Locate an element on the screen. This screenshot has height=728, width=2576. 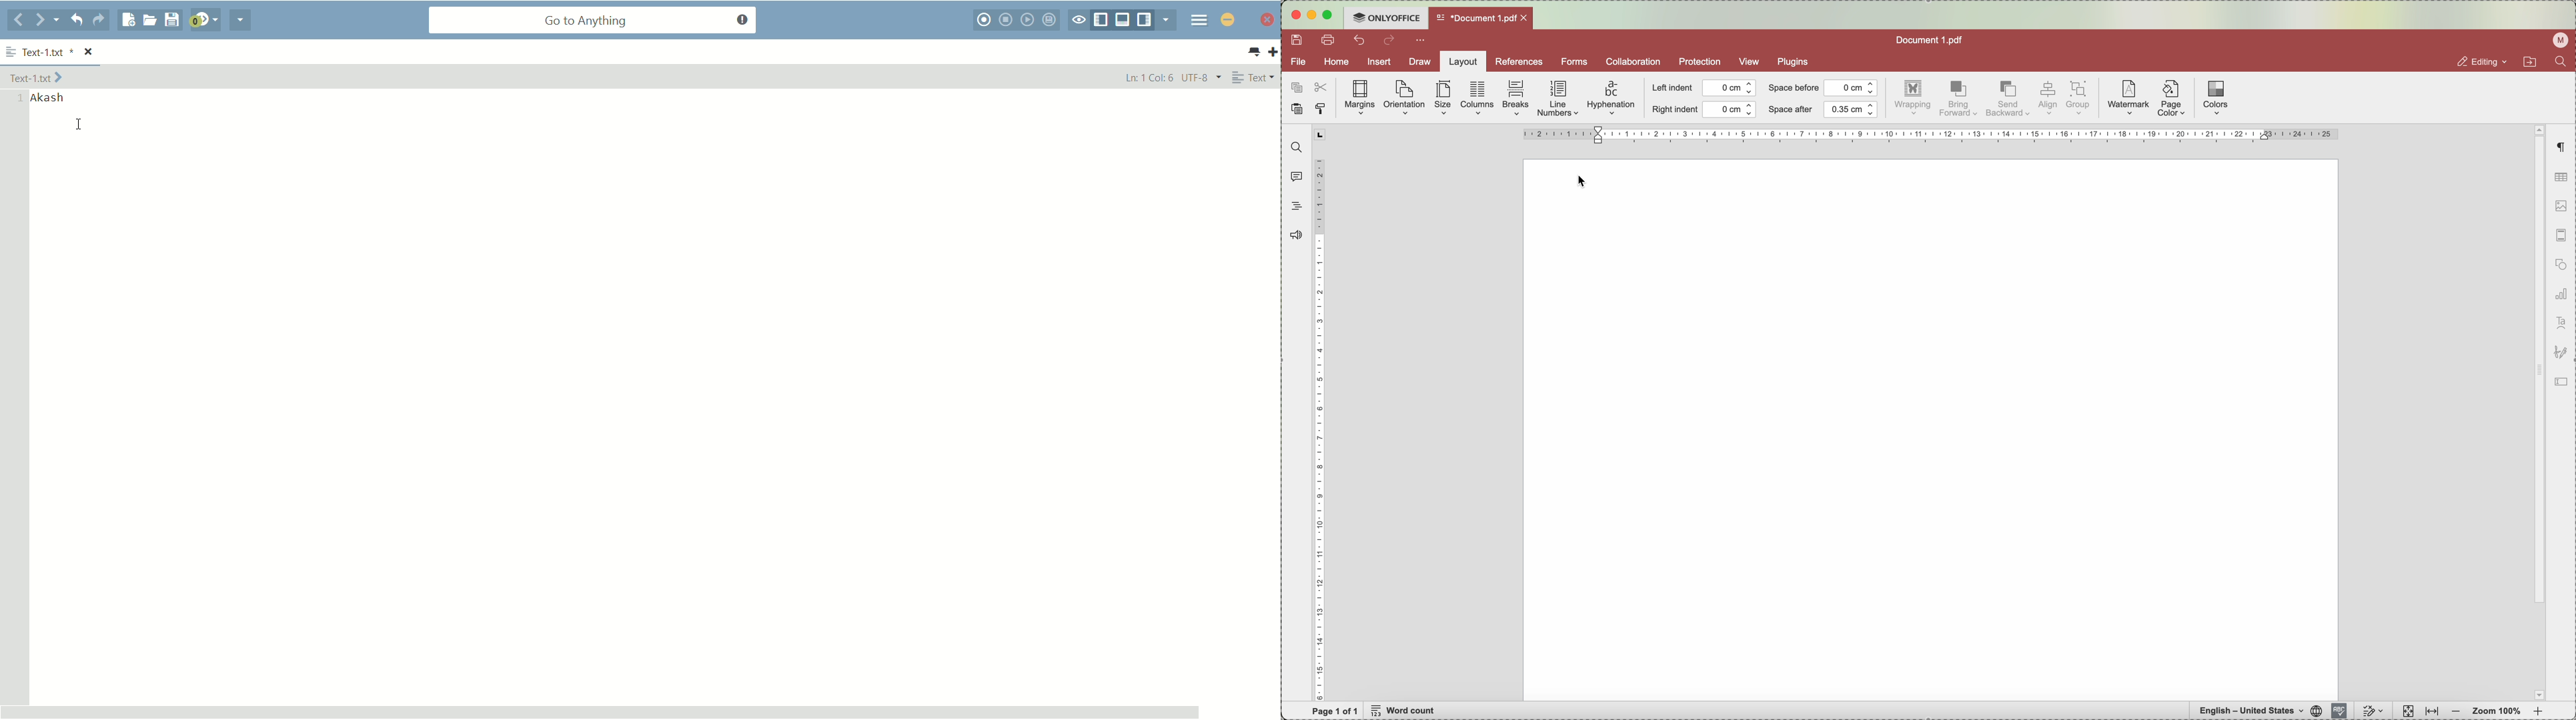
plugins is located at coordinates (1797, 61).